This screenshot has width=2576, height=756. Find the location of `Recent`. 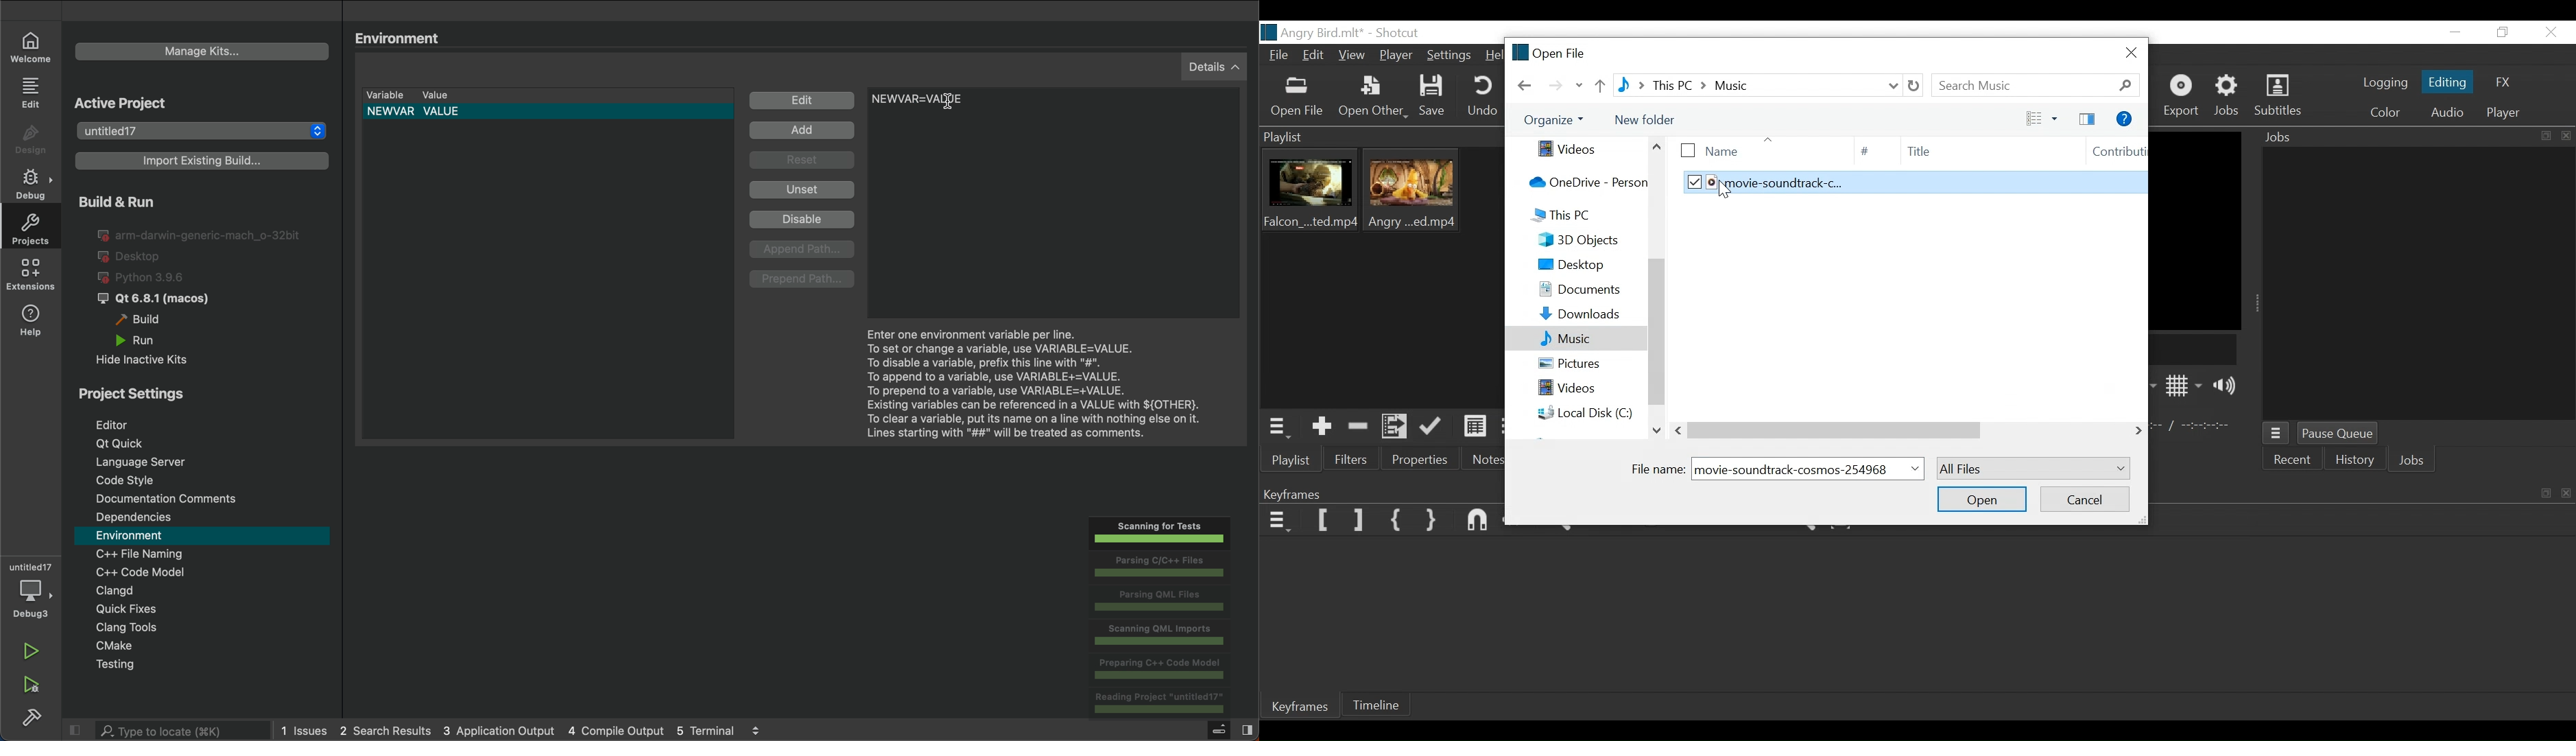

Recent is located at coordinates (2294, 461).